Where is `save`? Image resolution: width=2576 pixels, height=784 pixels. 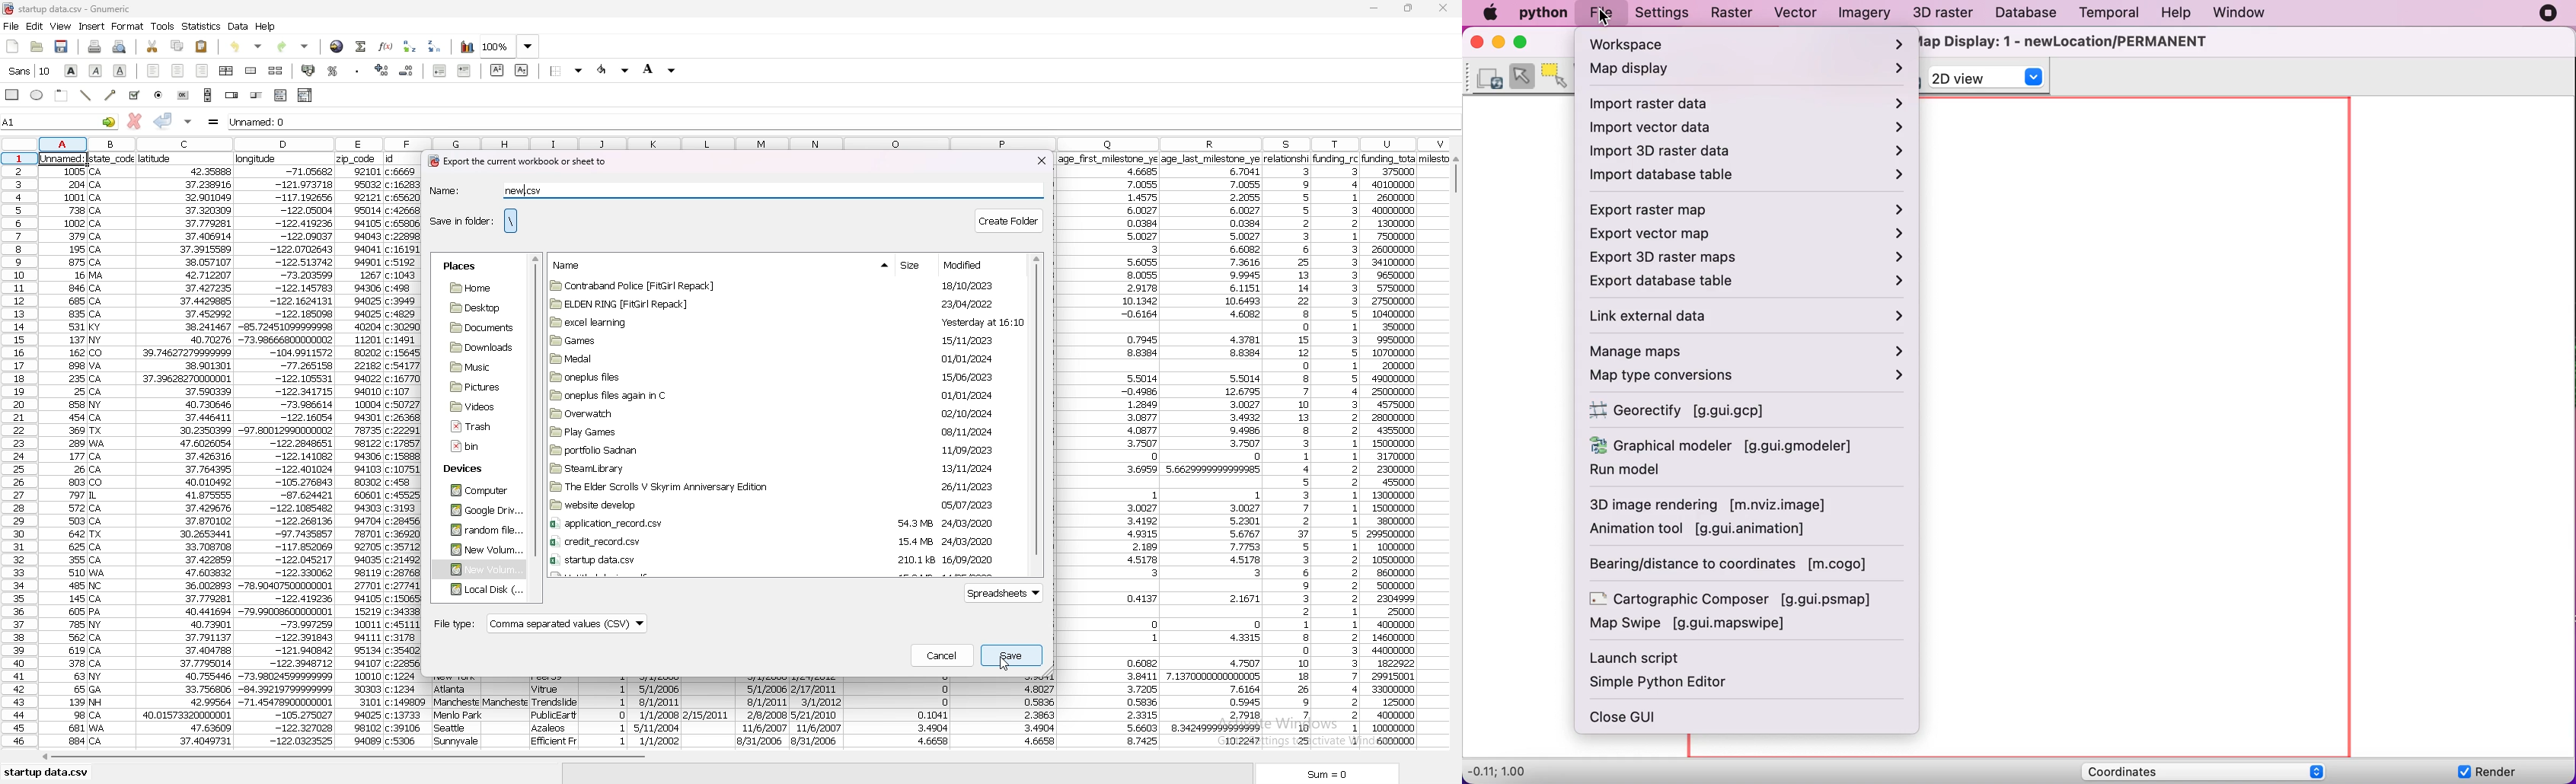 save is located at coordinates (1012, 655).